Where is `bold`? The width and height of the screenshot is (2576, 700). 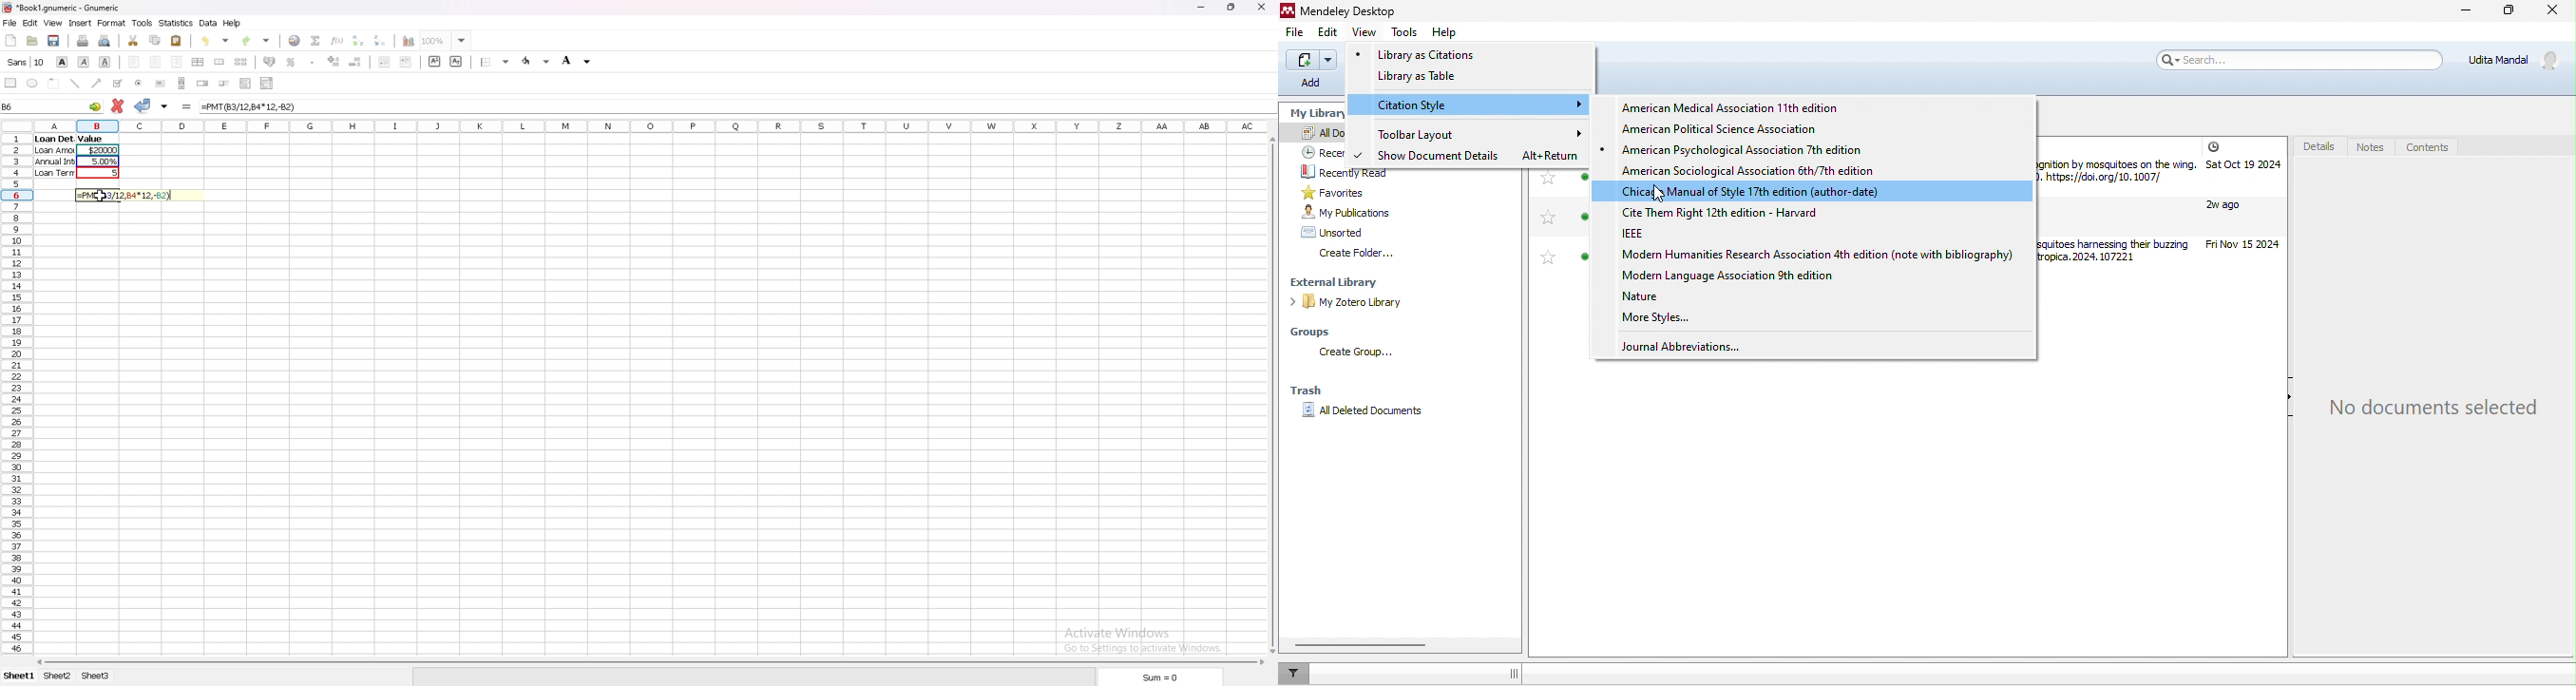 bold is located at coordinates (62, 61).